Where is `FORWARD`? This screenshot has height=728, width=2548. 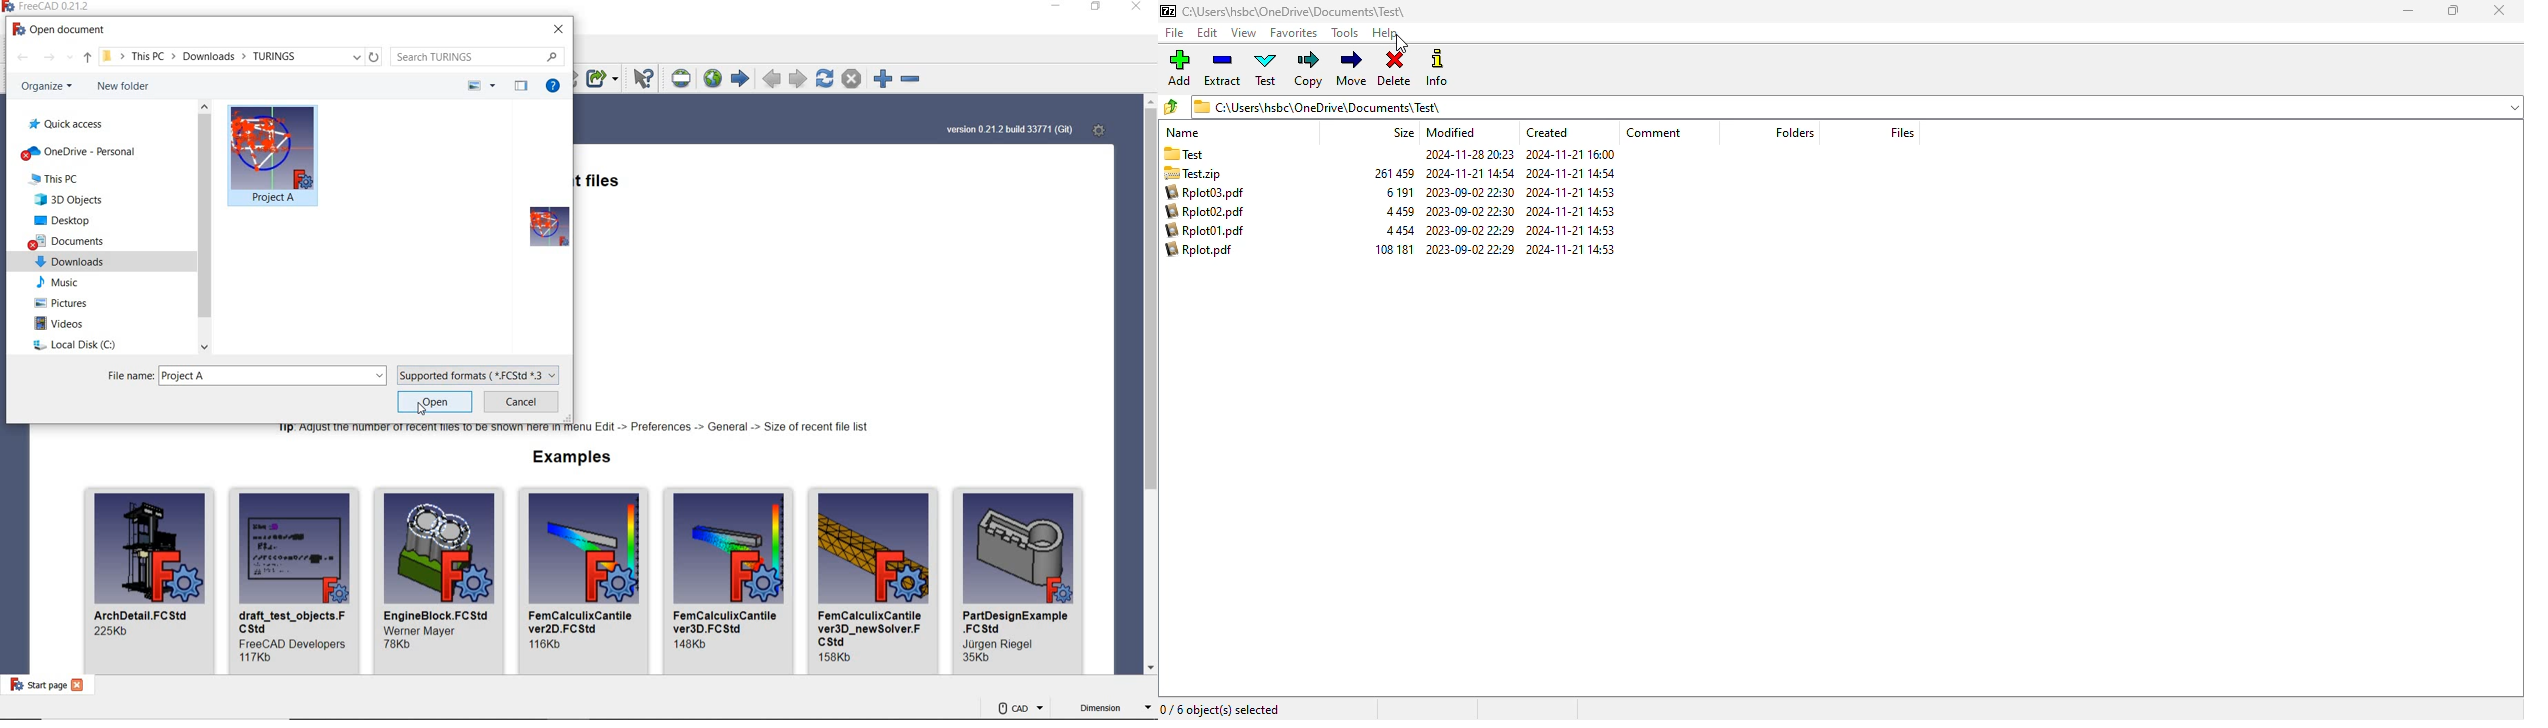
FORWARD is located at coordinates (50, 58).